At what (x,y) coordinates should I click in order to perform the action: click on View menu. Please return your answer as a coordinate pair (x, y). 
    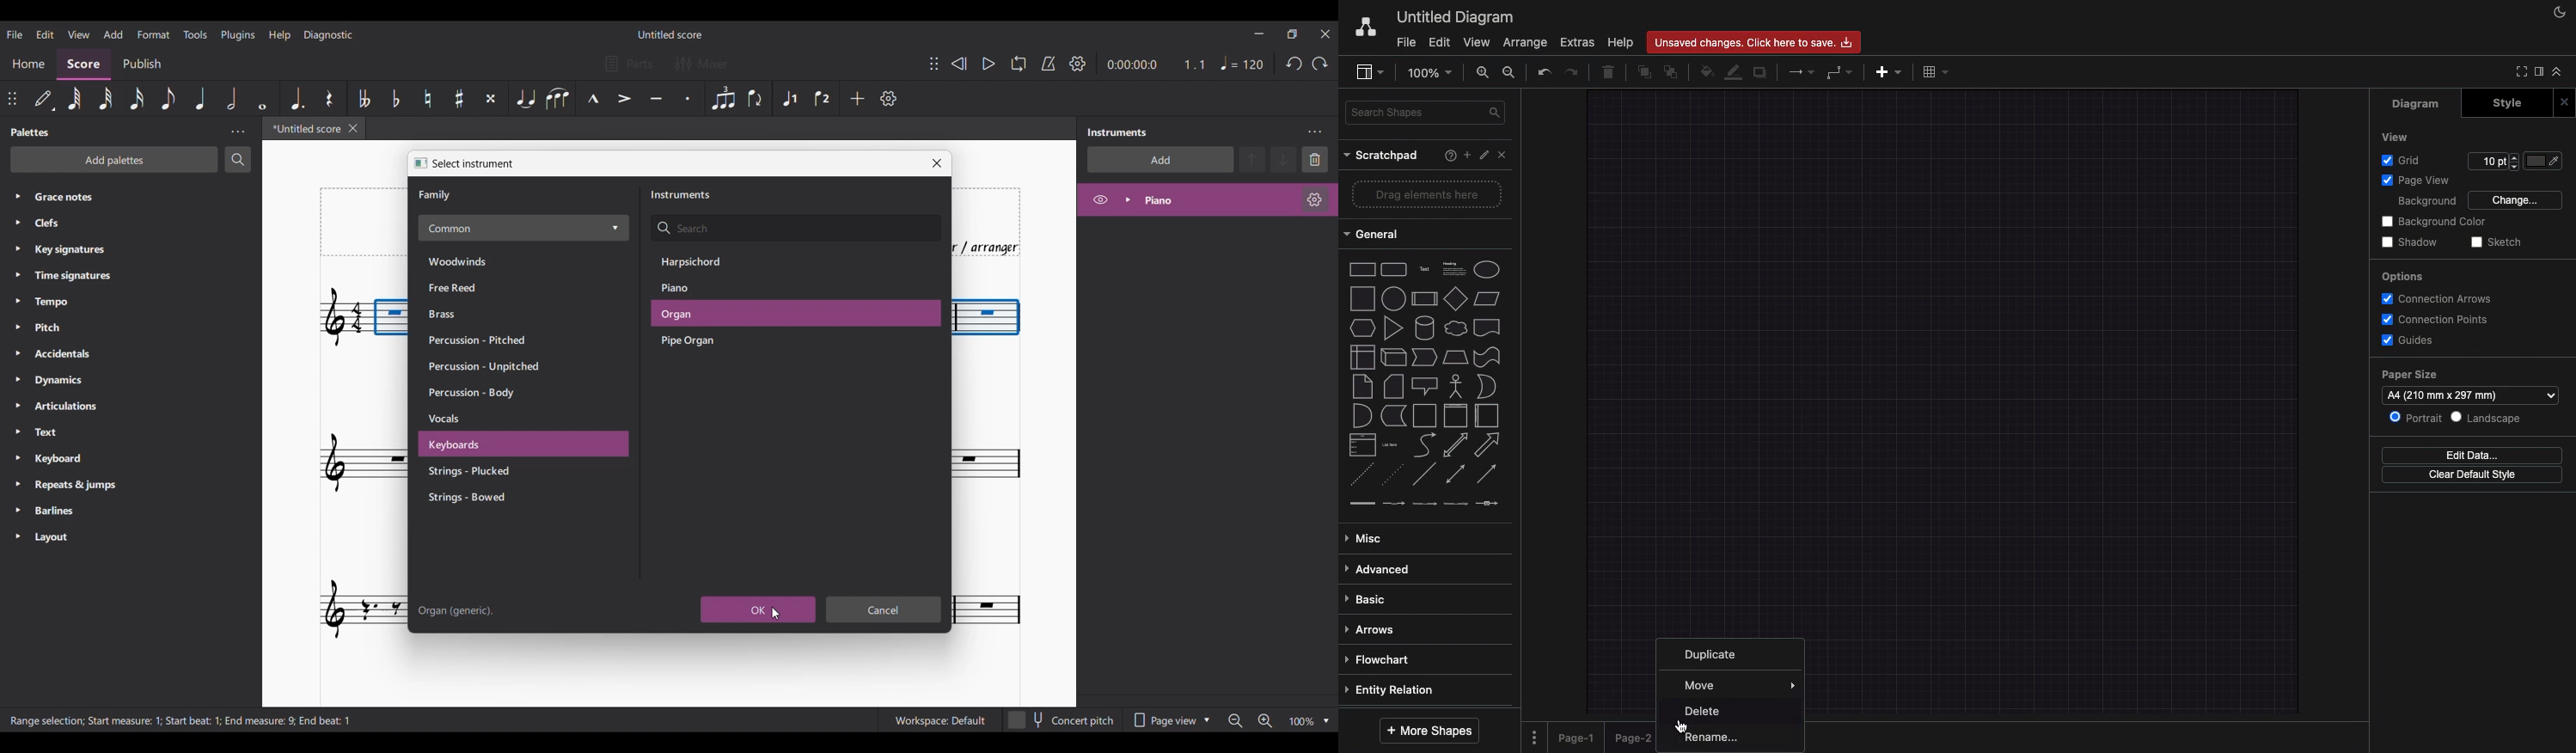
    Looking at the image, I should click on (77, 33).